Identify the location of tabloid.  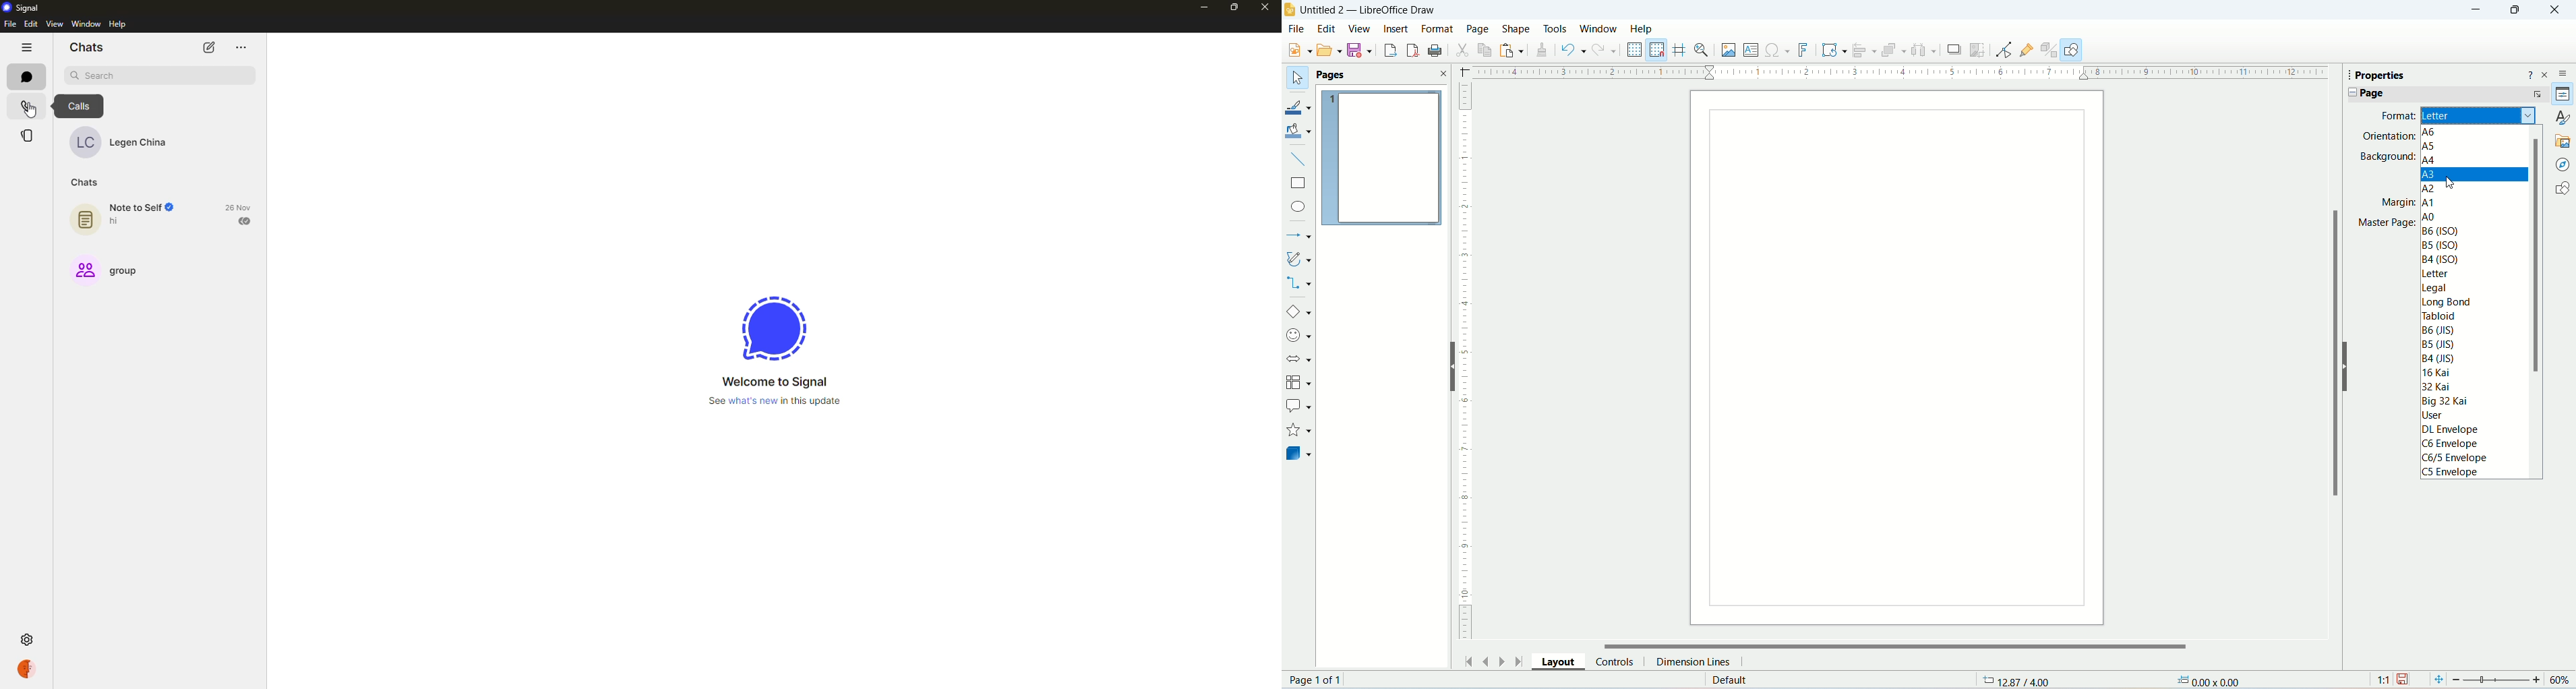
(2438, 315).